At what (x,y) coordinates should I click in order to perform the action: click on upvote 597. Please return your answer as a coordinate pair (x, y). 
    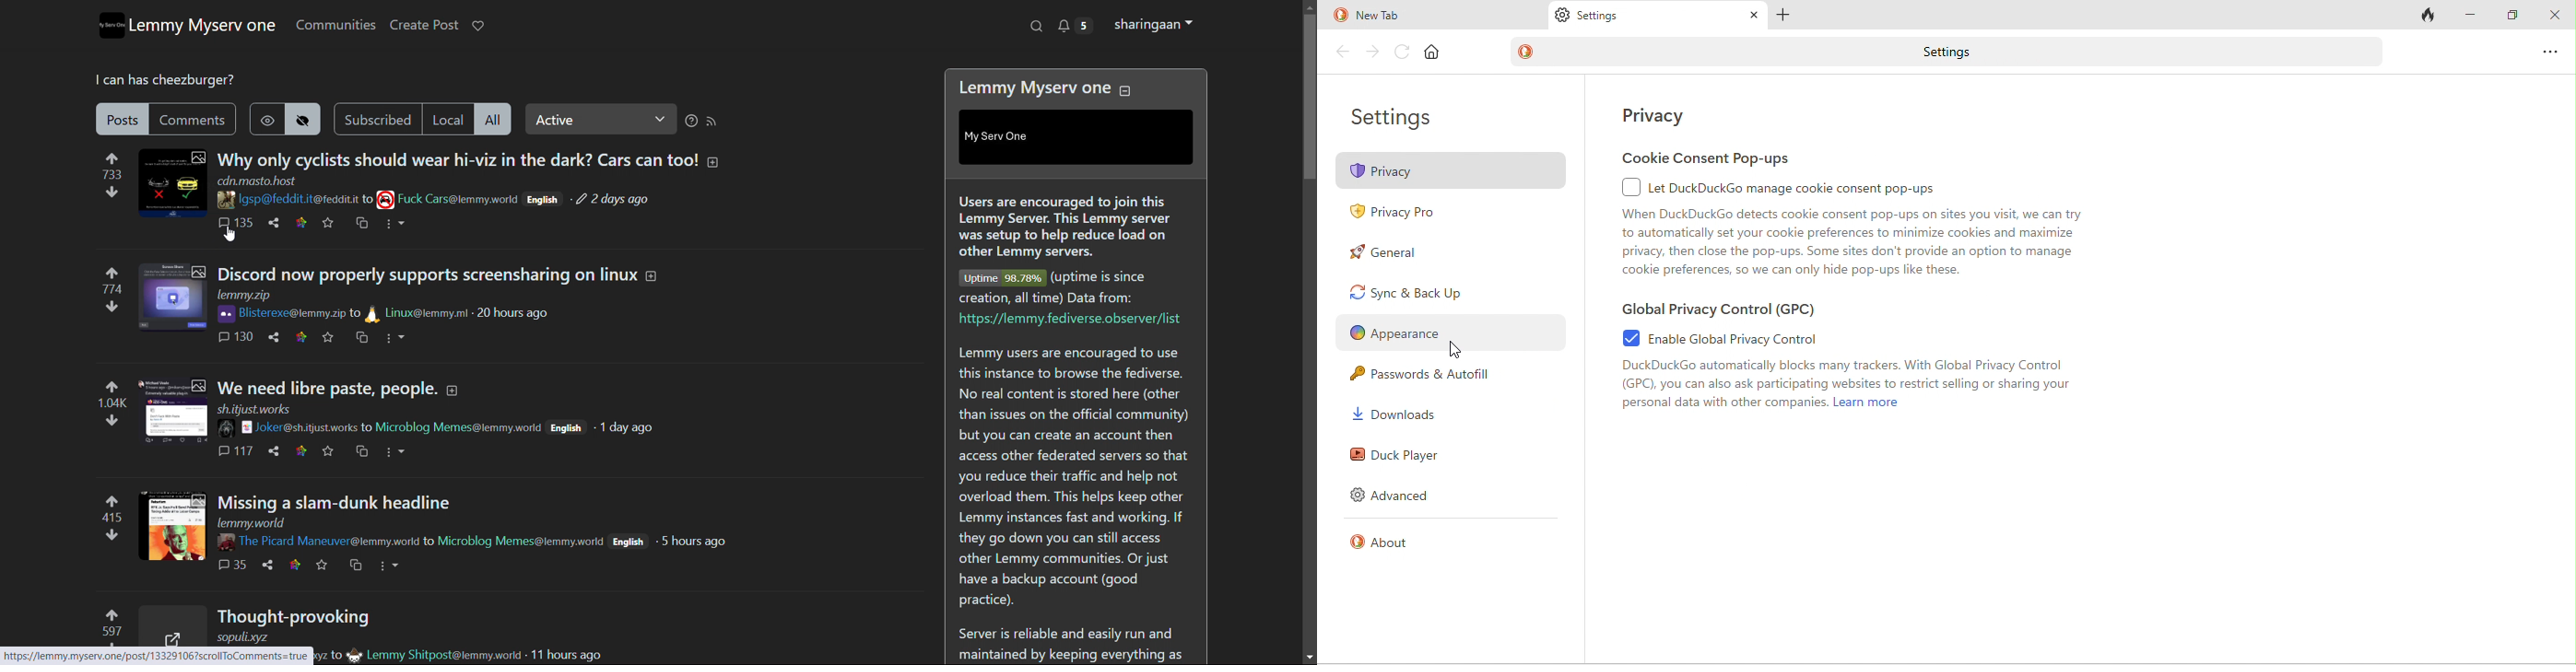
    Looking at the image, I should click on (113, 622).